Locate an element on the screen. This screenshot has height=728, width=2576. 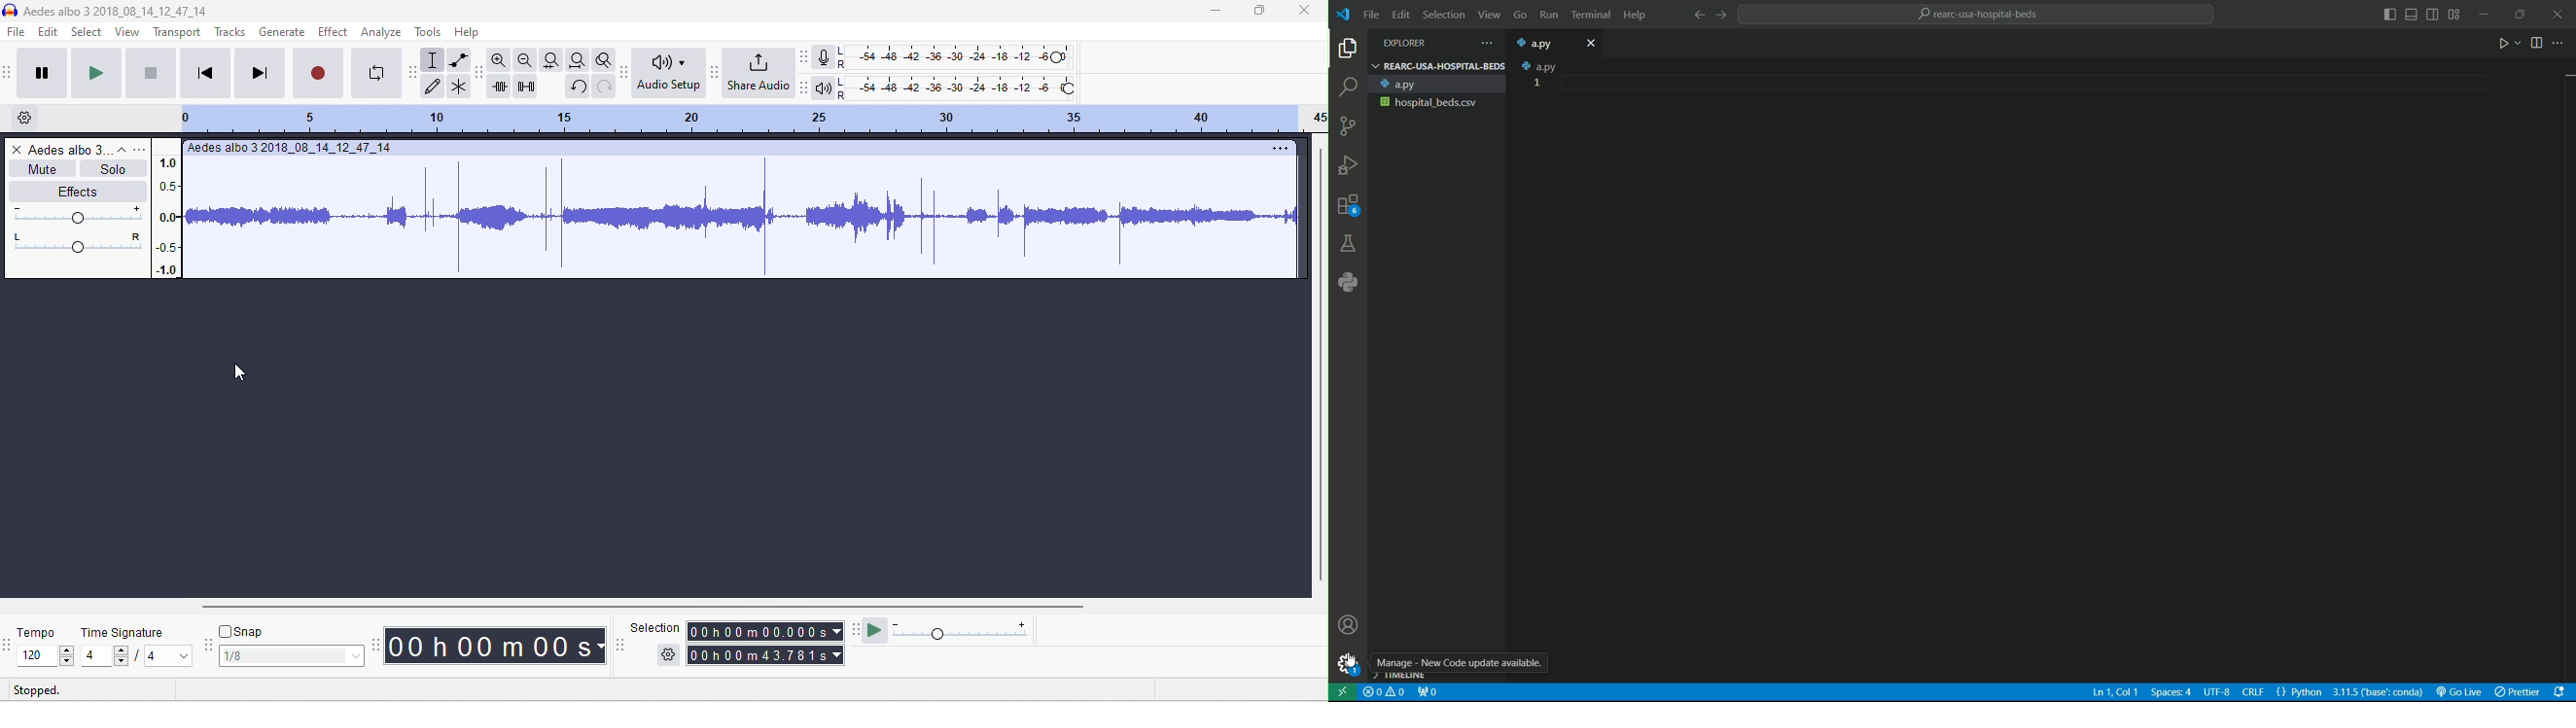
search is located at coordinates (1349, 88).